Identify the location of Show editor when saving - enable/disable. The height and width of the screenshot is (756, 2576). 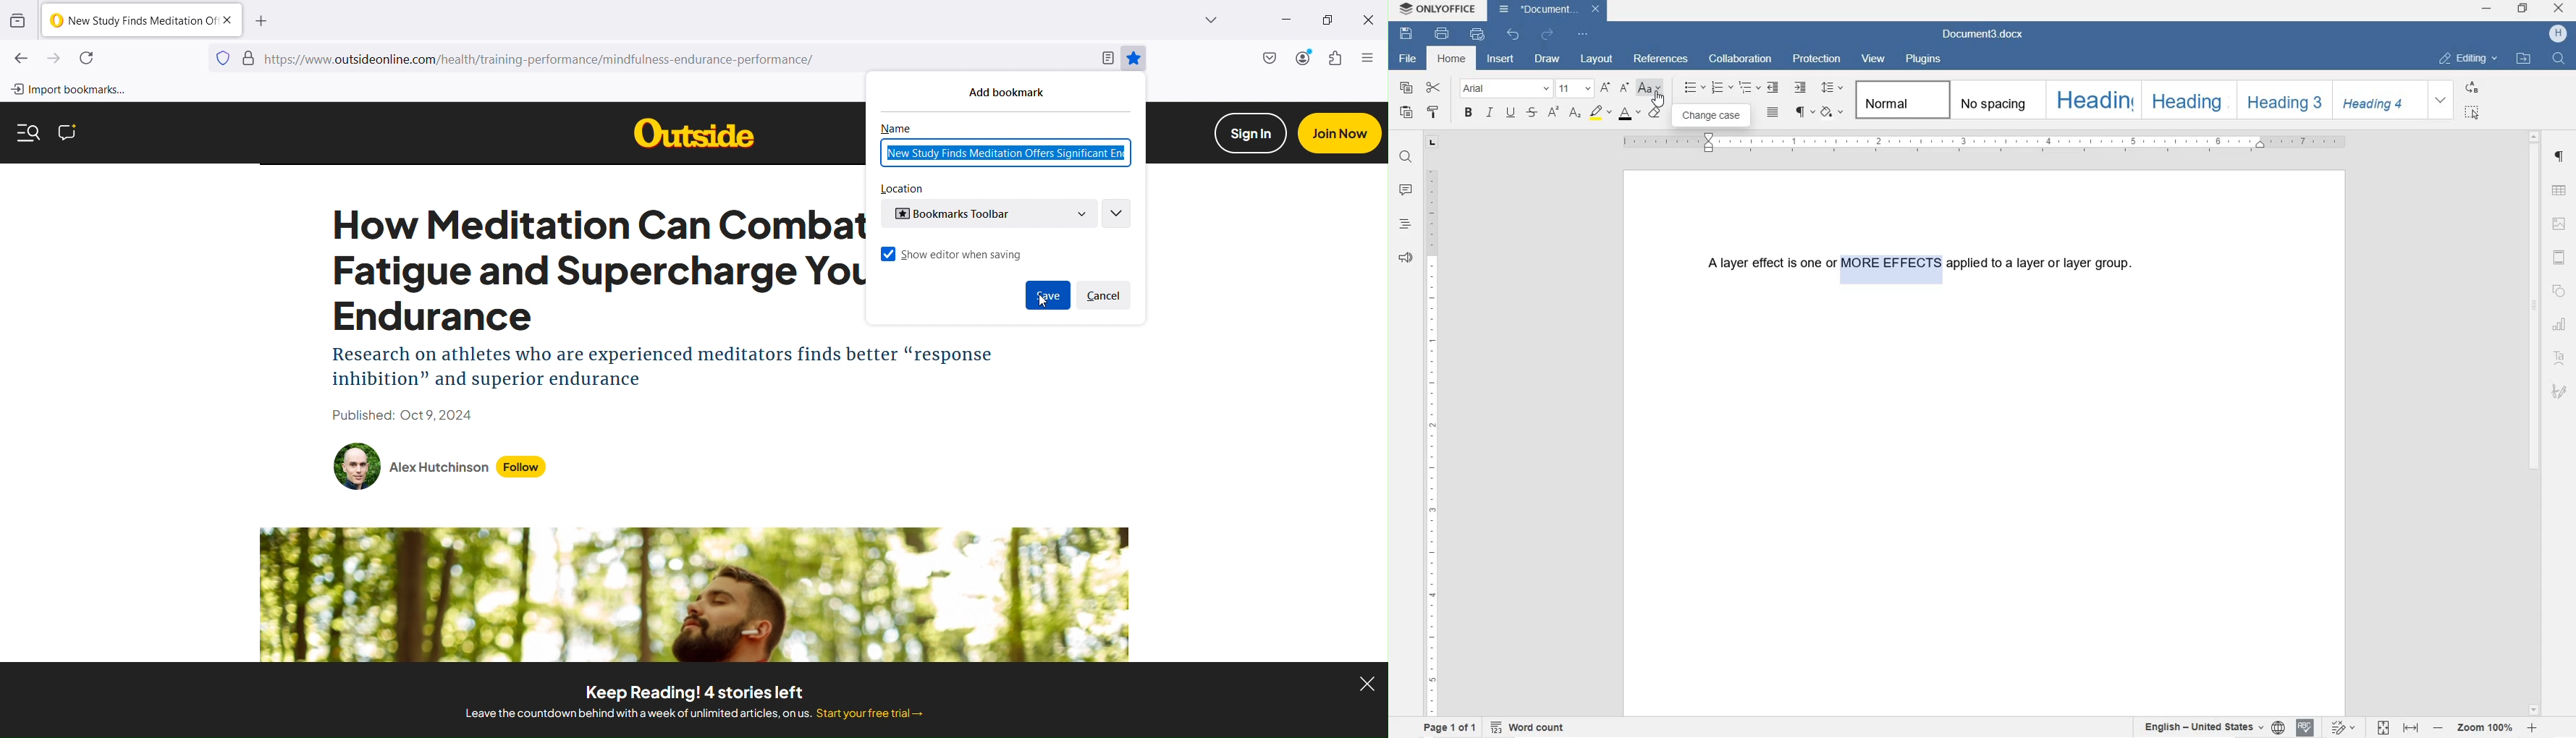
(952, 254).